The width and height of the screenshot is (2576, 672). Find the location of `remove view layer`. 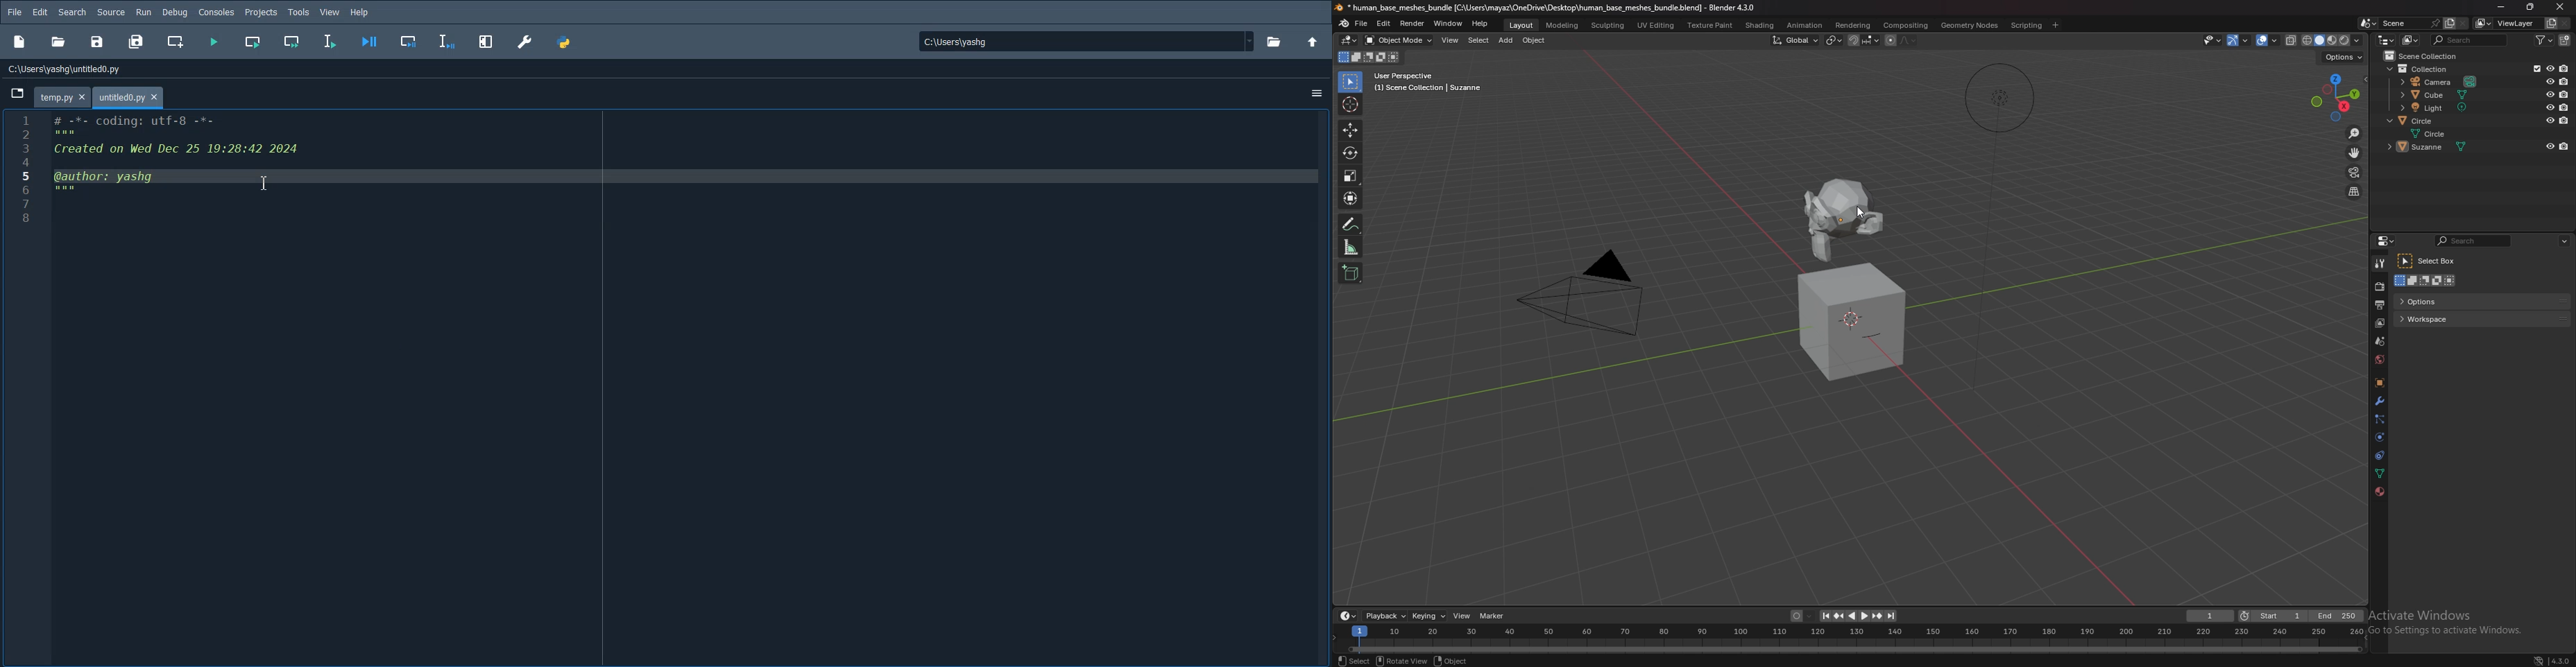

remove view layer is located at coordinates (2565, 23).